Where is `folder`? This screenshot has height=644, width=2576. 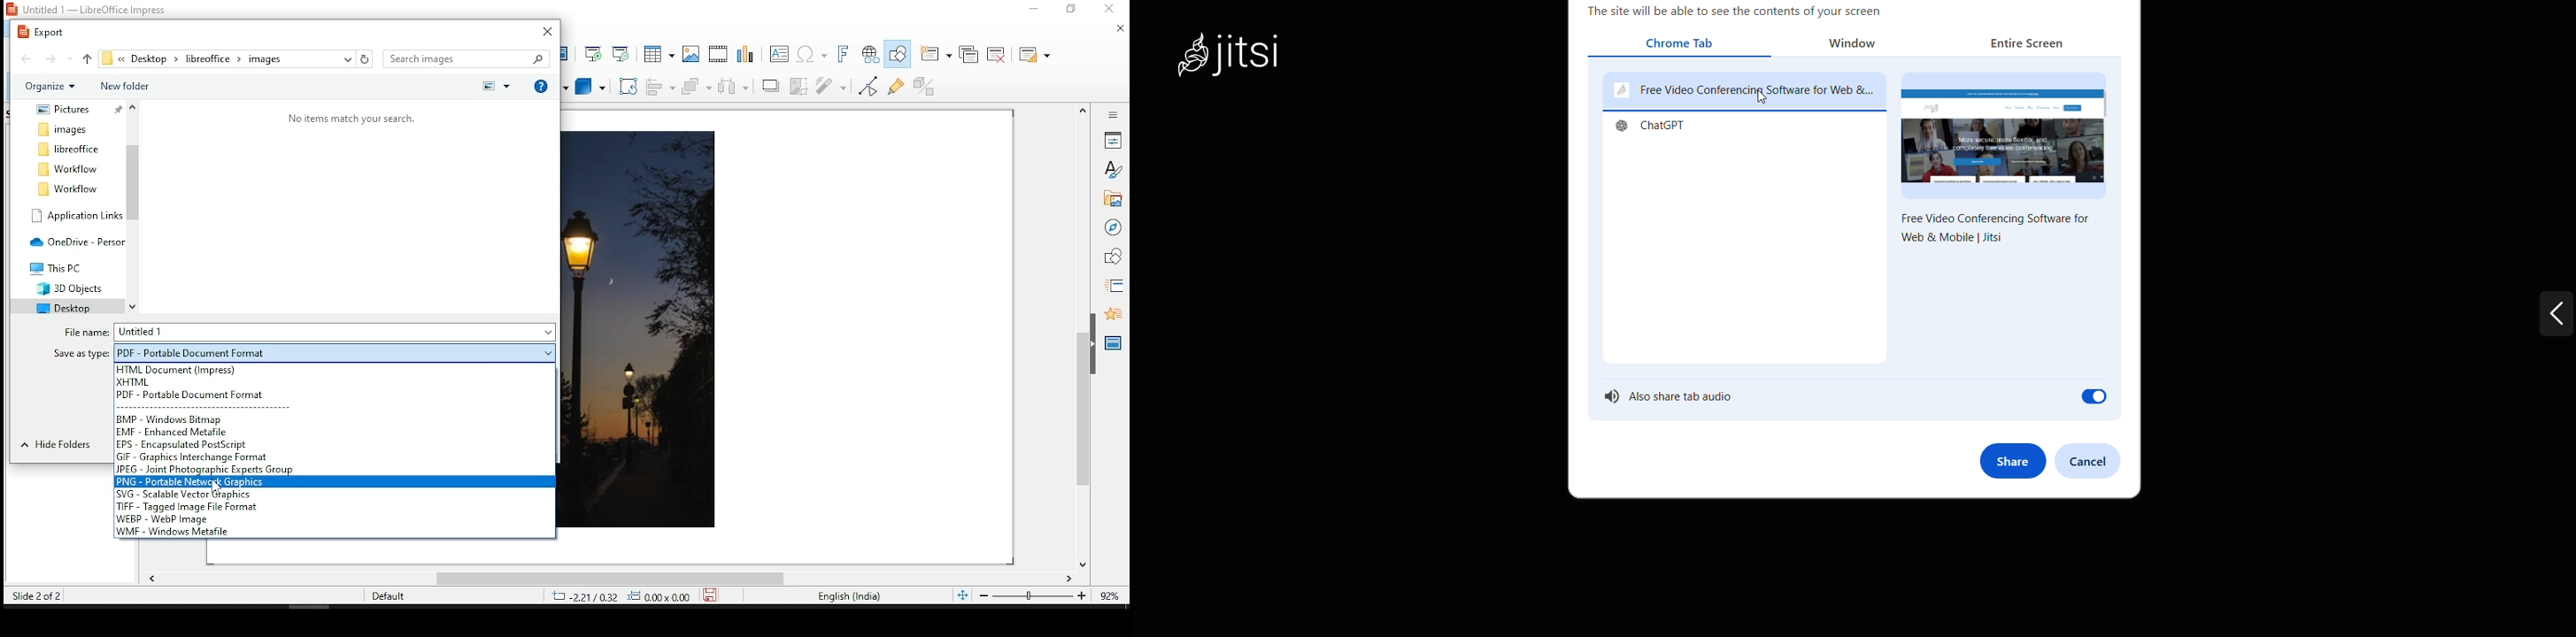
folder is located at coordinates (69, 287).